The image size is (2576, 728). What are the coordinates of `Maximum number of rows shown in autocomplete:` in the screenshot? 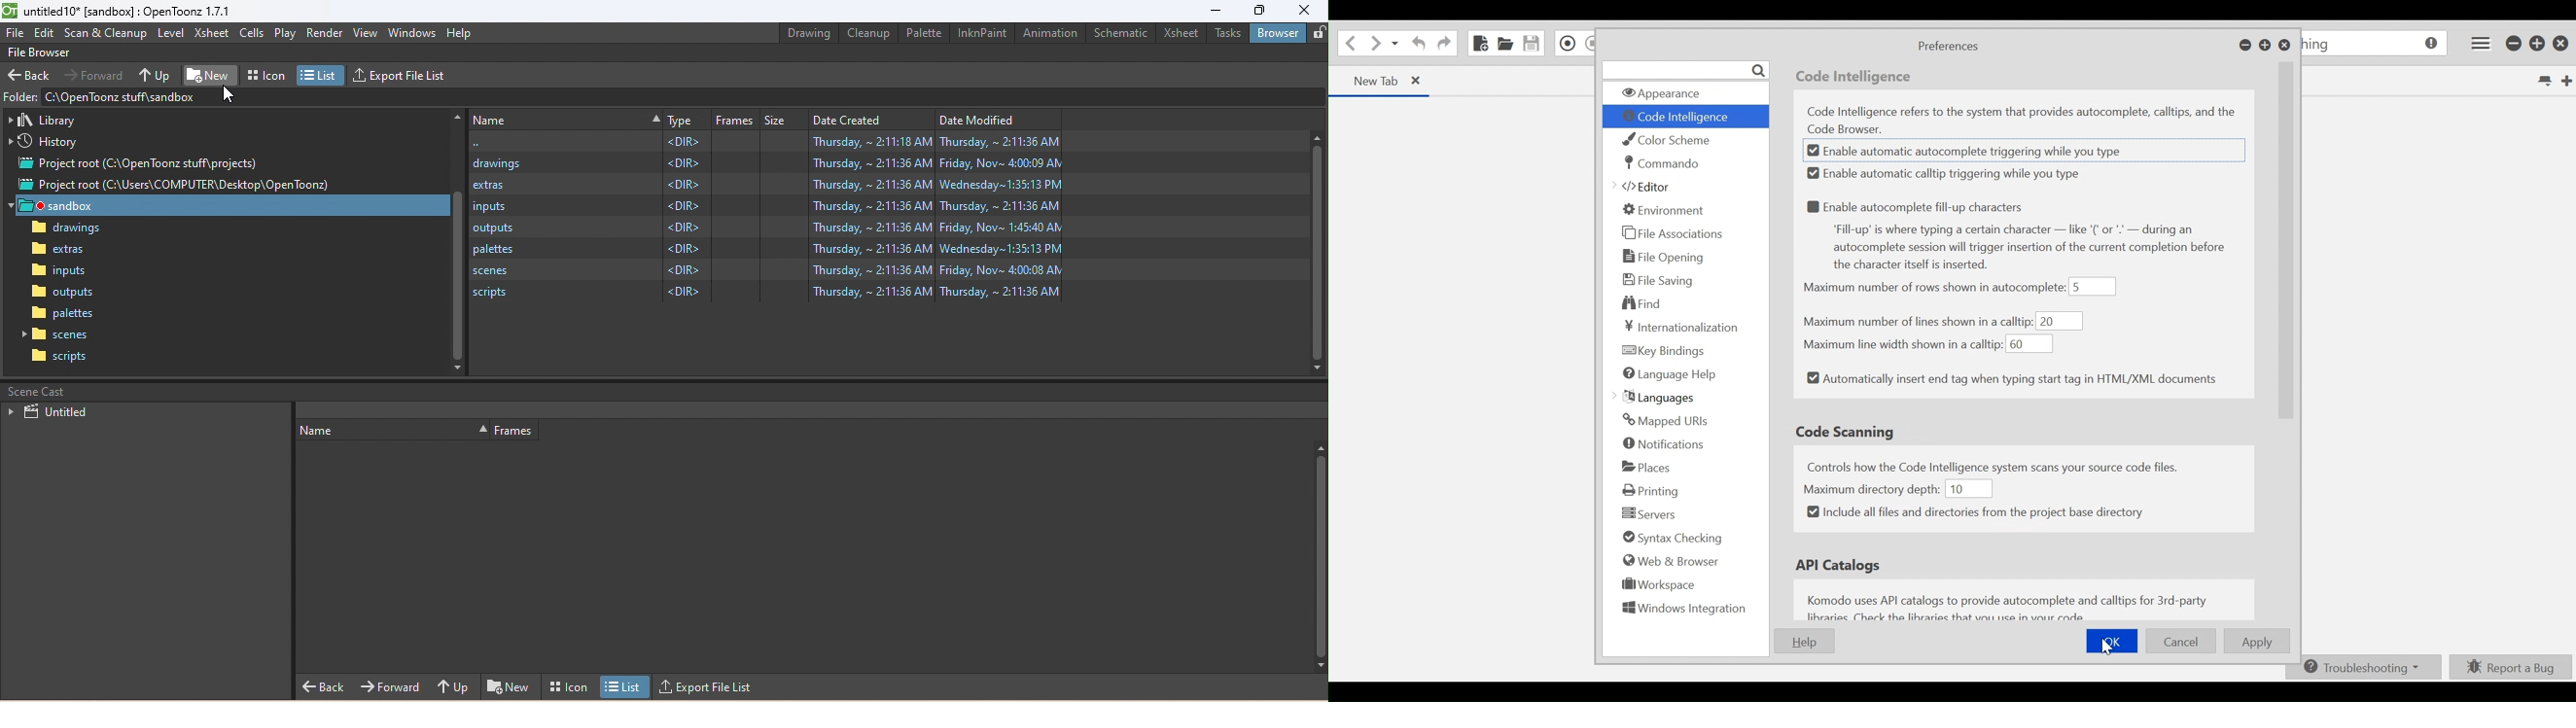 It's located at (1934, 289).